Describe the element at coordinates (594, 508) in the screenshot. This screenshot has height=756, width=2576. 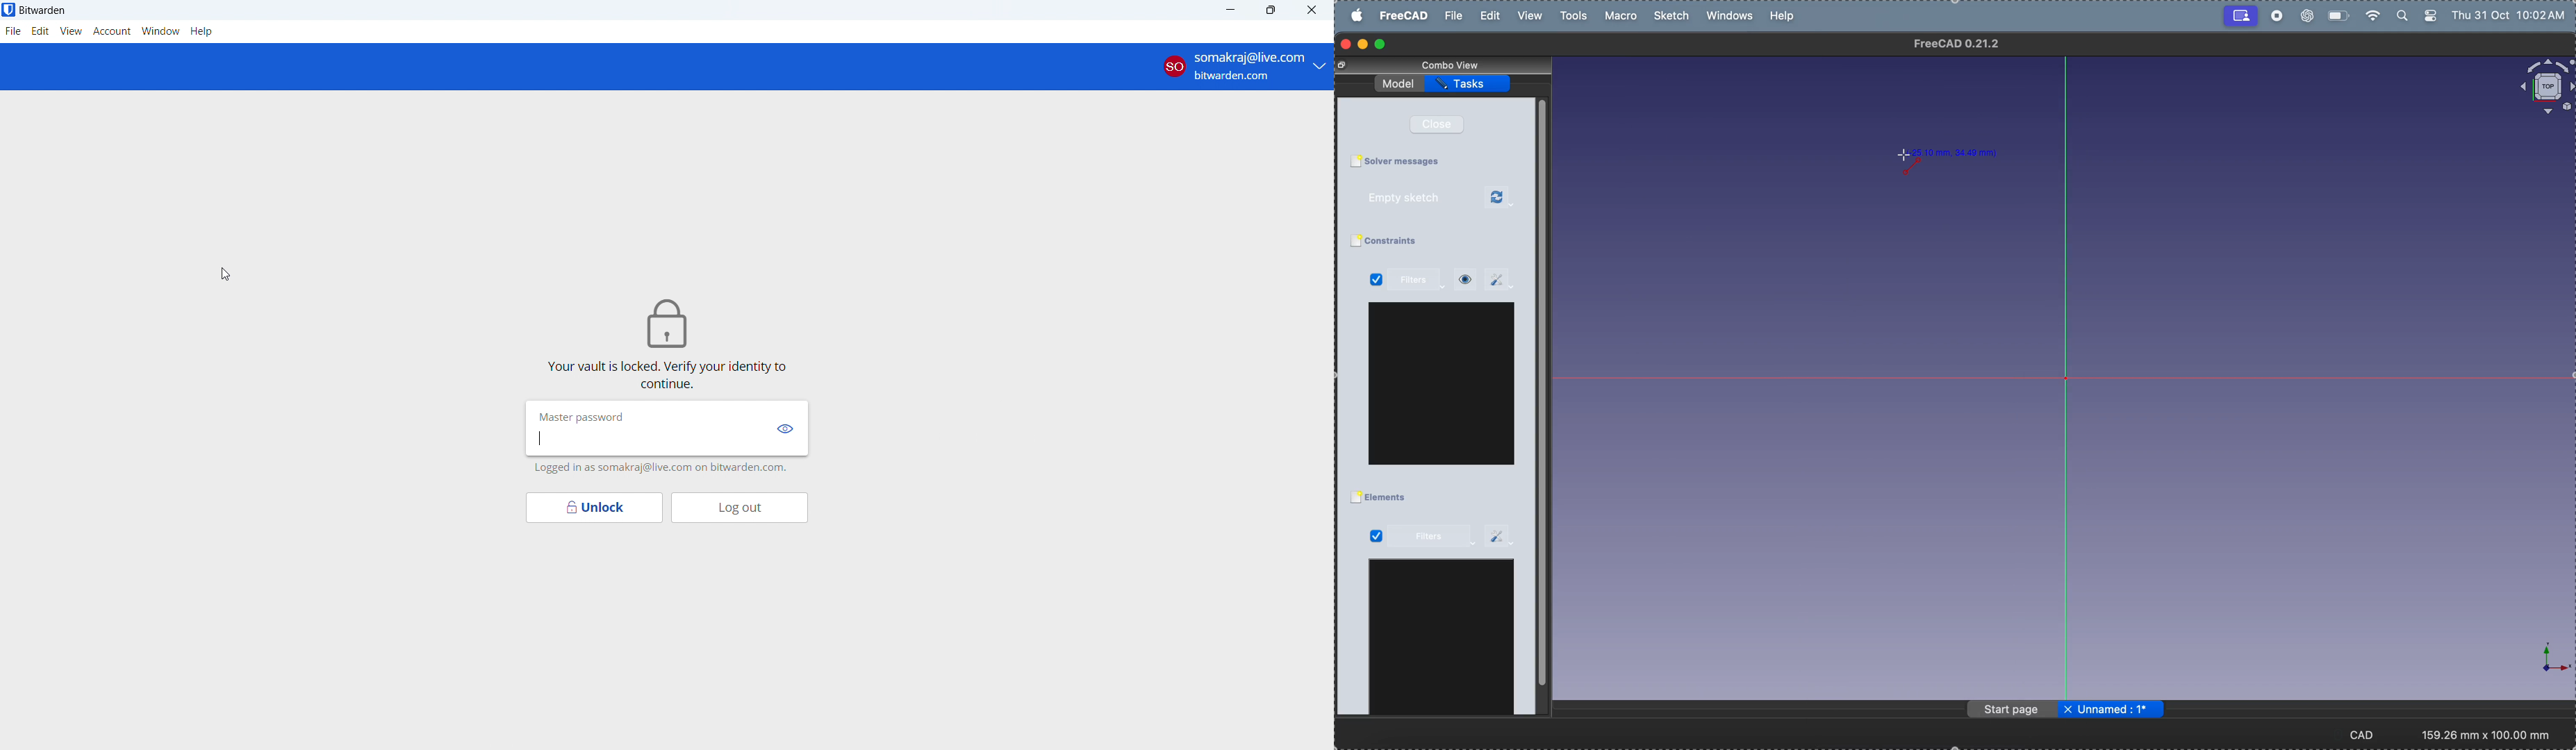
I see `unlock` at that location.